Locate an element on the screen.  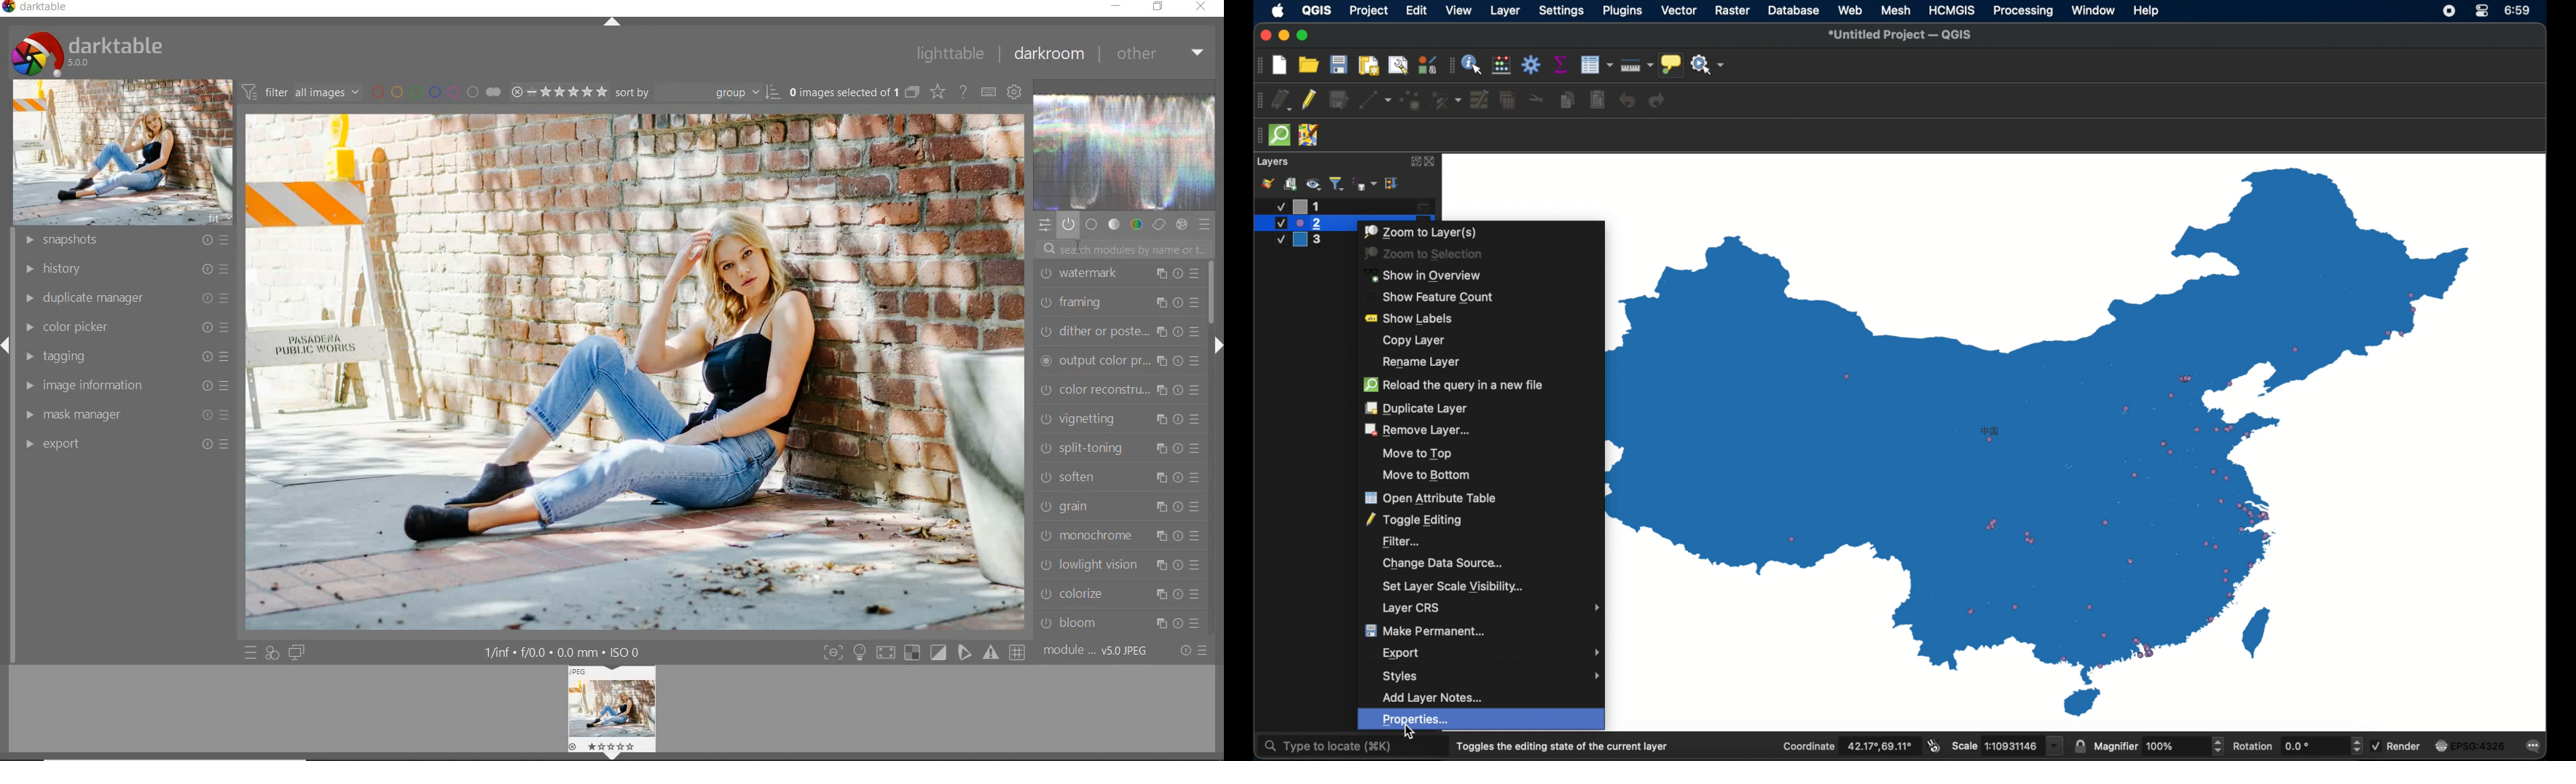
expand/collapse is located at coordinates (615, 25).